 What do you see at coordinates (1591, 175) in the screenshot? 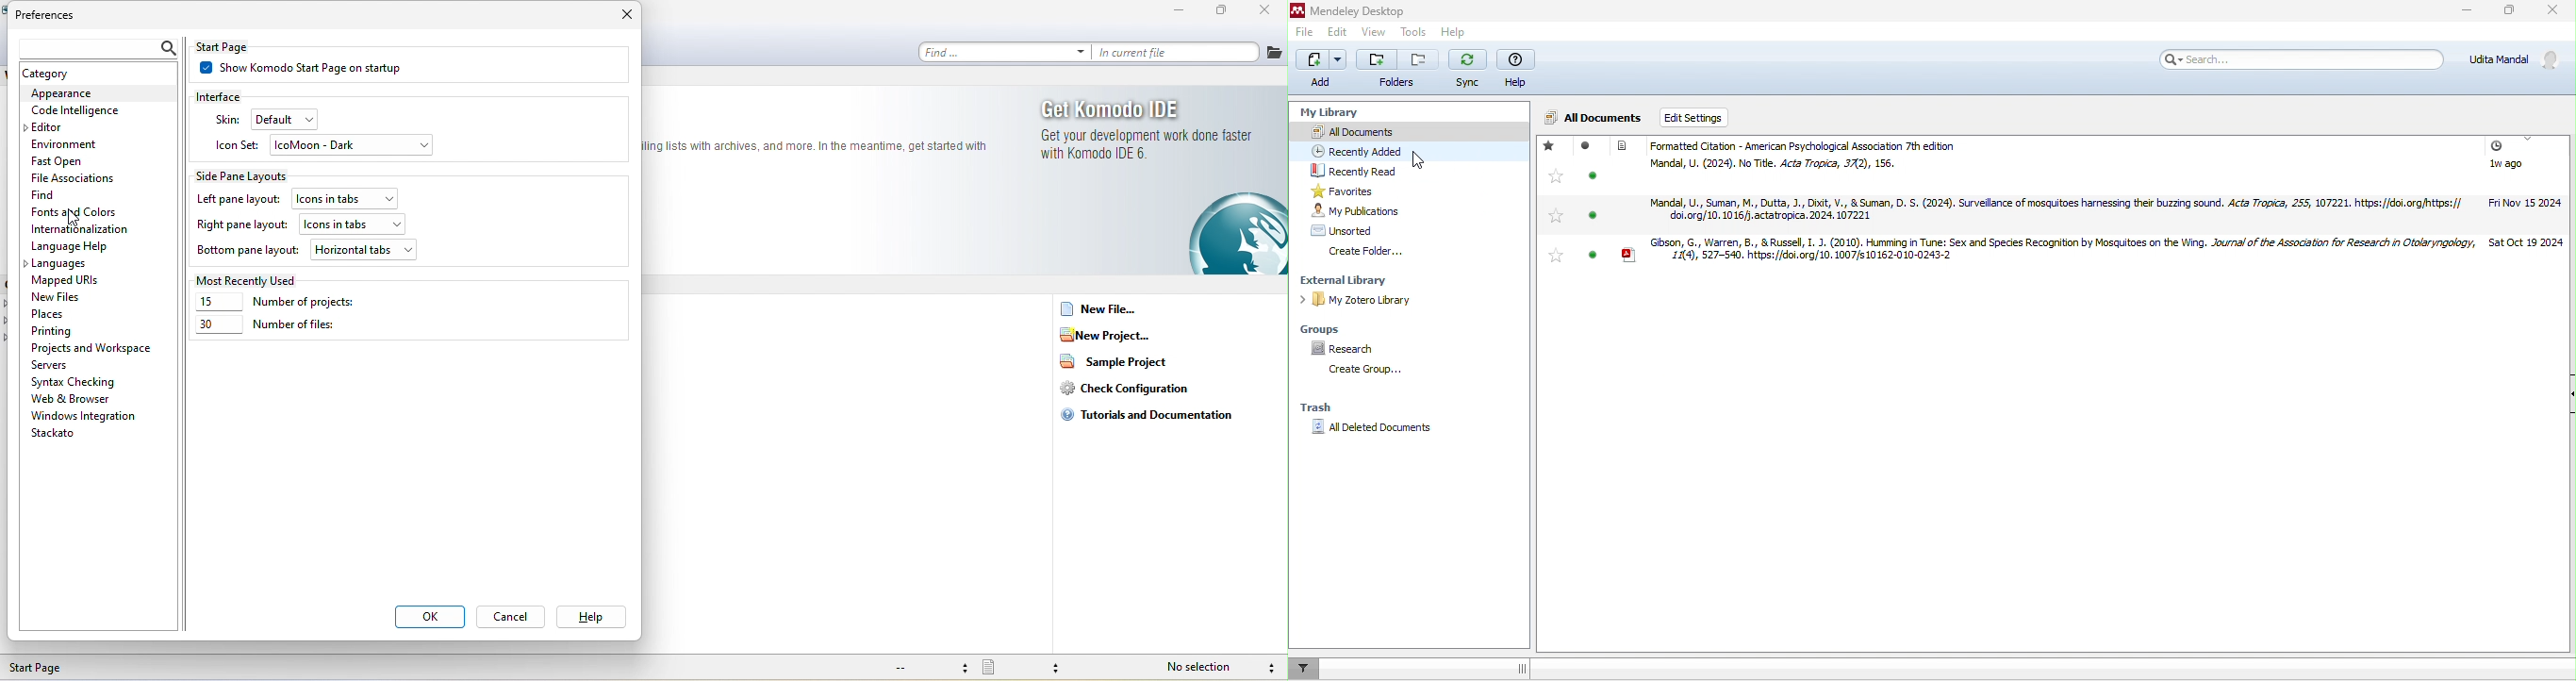
I see `read/unread` at bounding box center [1591, 175].